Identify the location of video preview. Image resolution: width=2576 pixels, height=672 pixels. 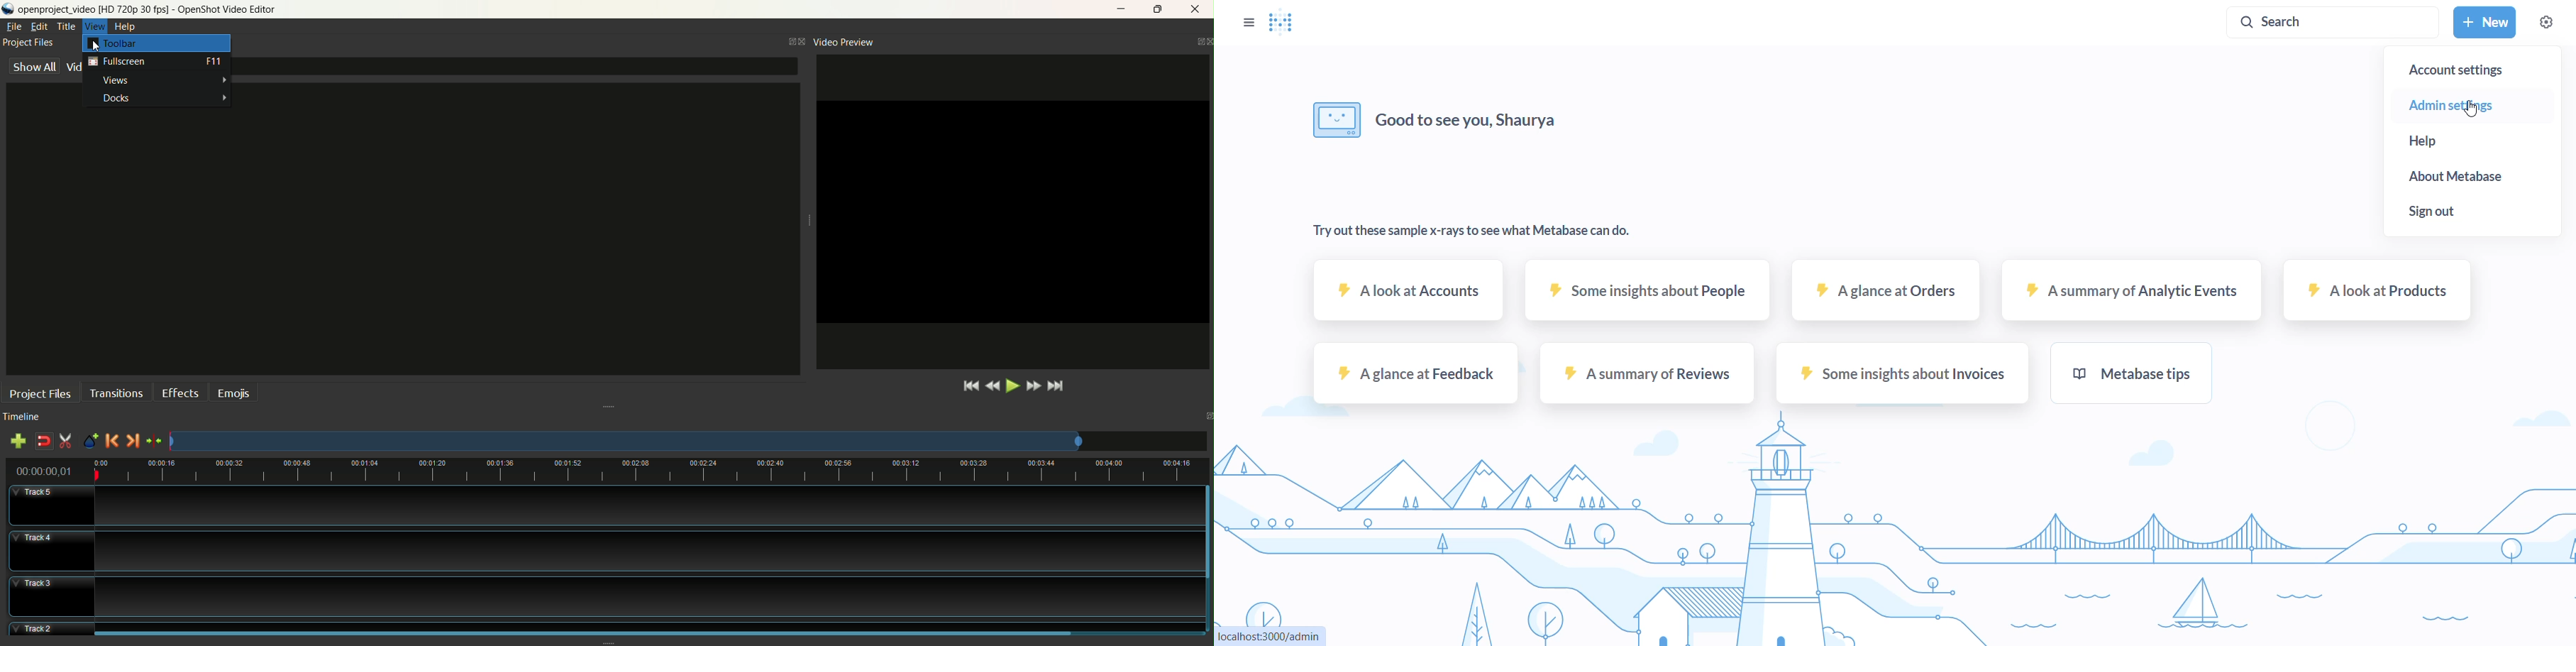
(844, 42).